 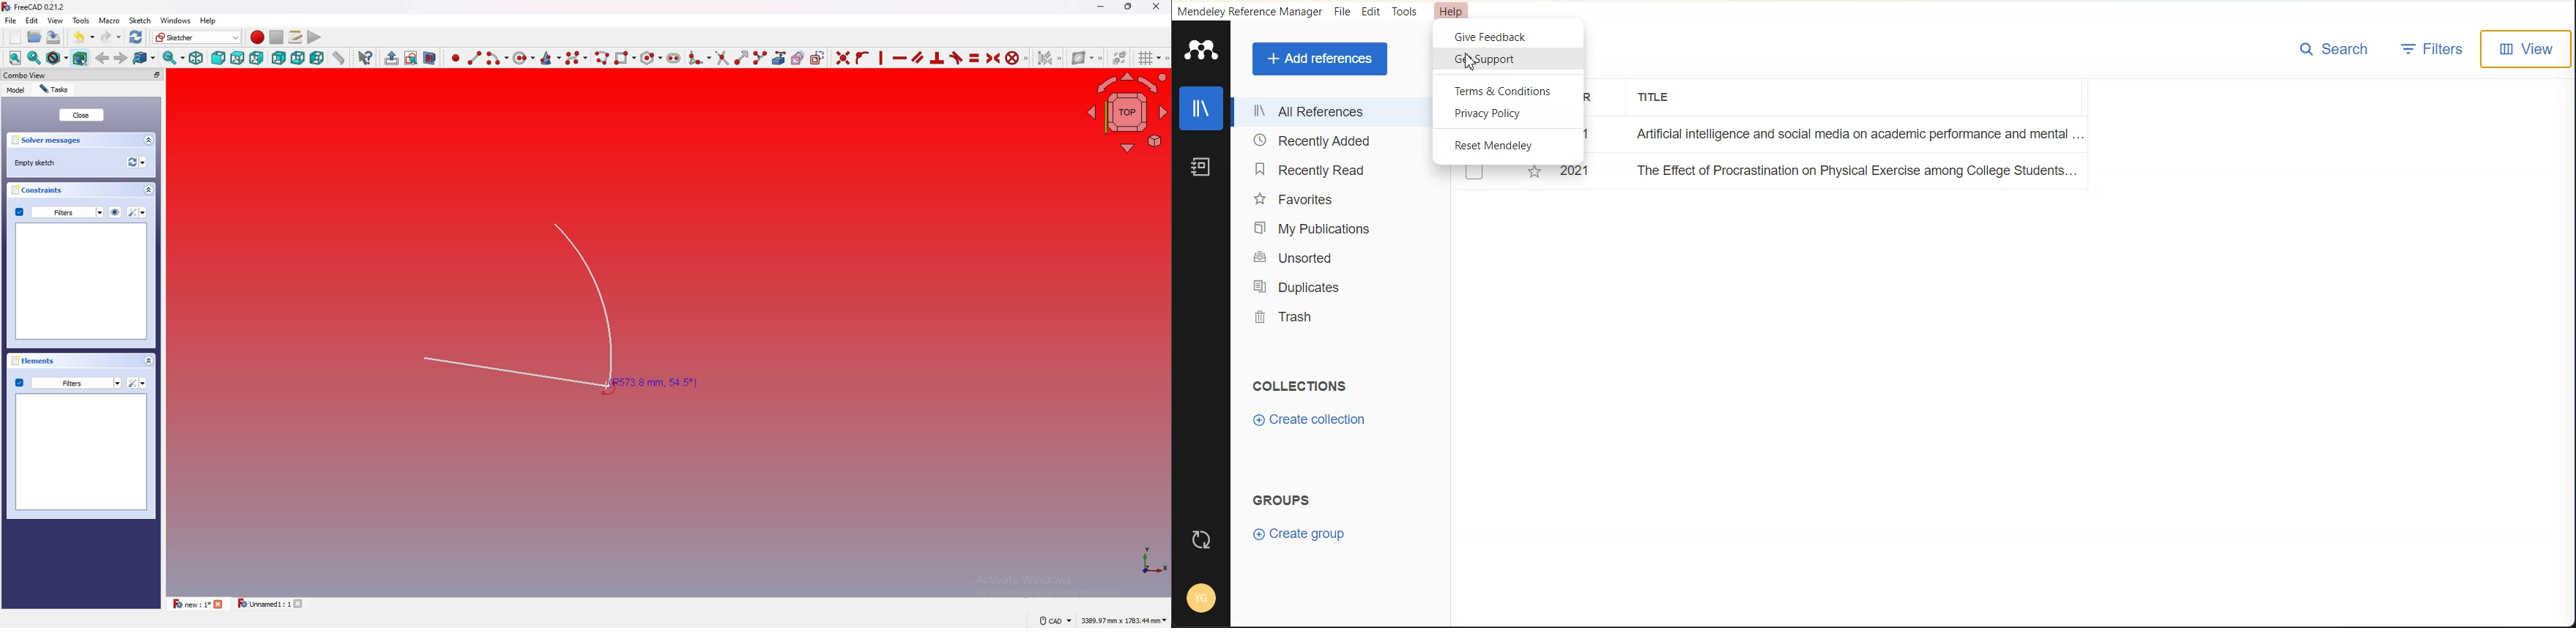 I want to click on constraint horizontally, so click(x=900, y=57).